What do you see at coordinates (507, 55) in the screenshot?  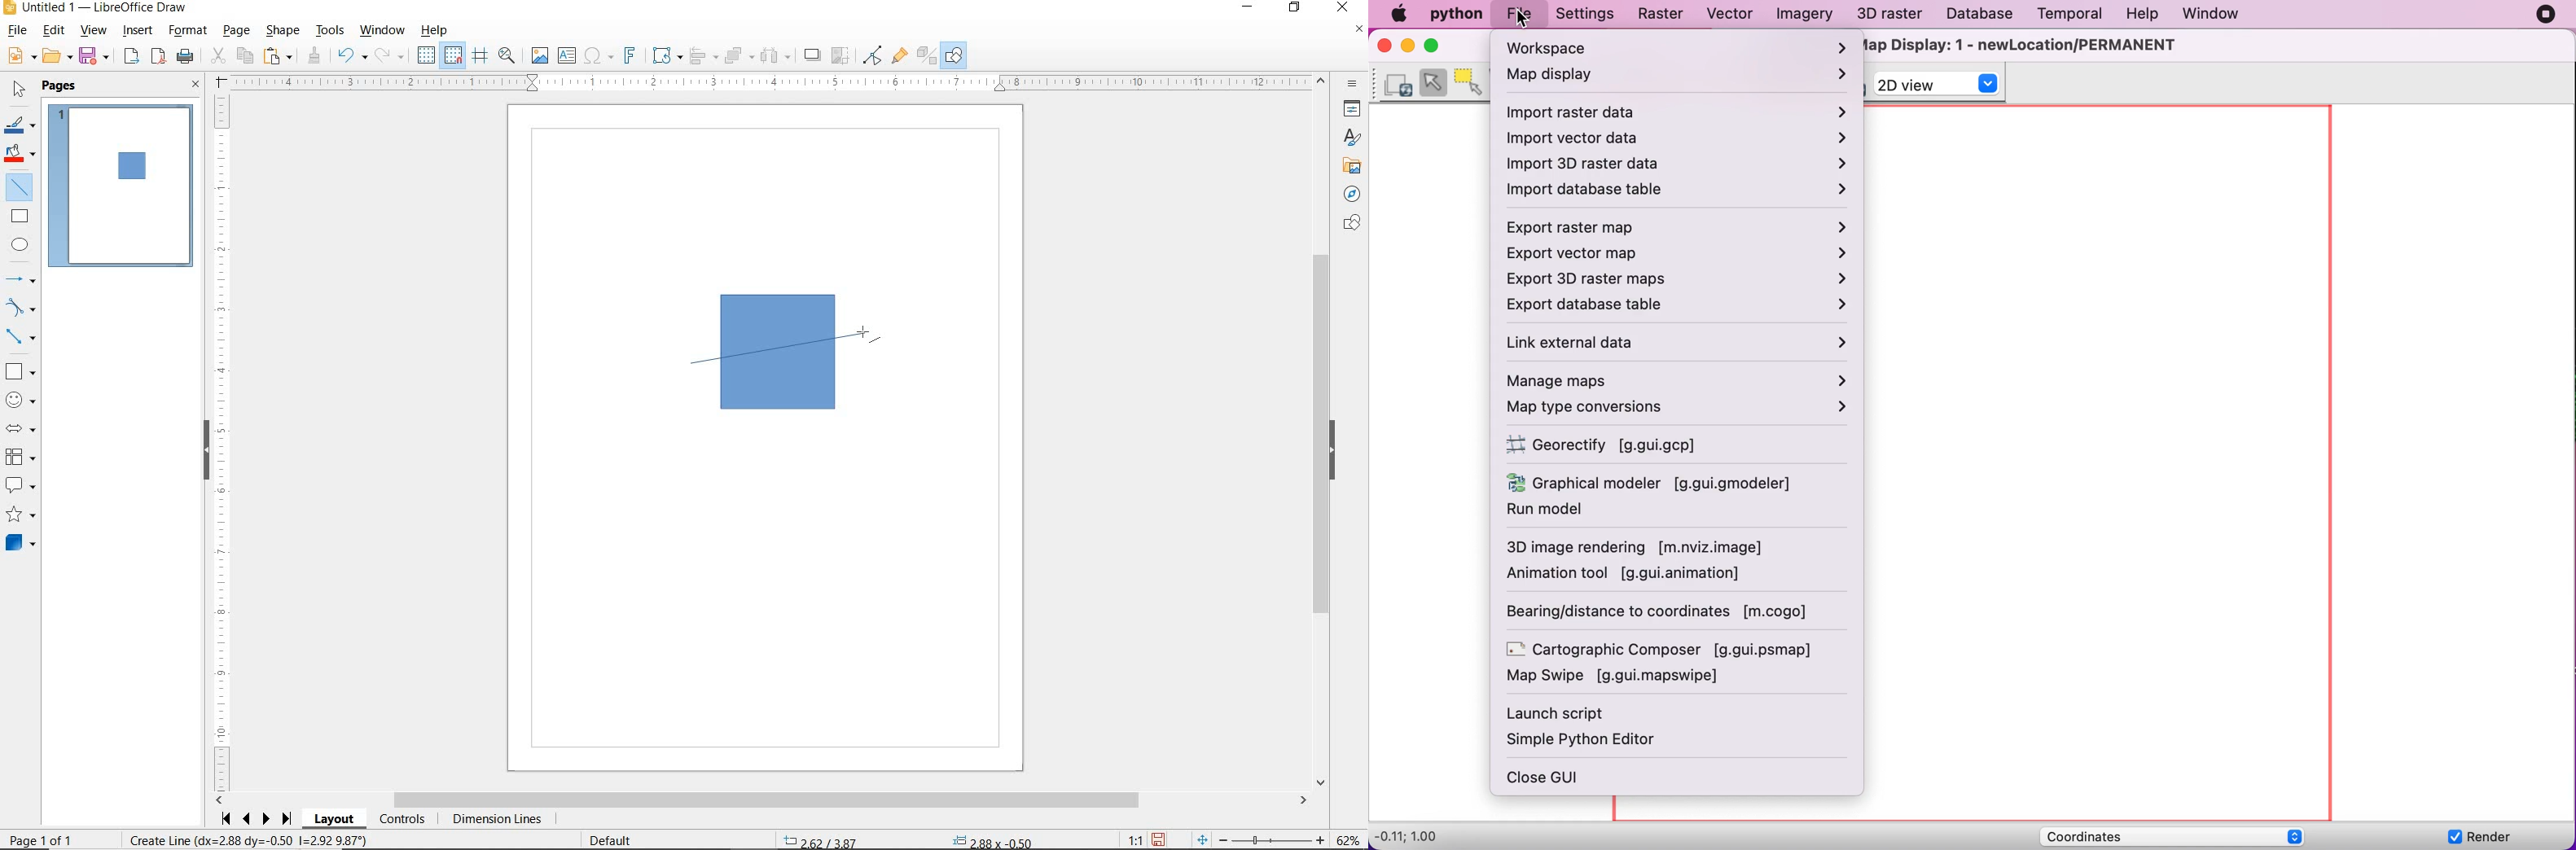 I see `ZOOM & PAN` at bounding box center [507, 55].